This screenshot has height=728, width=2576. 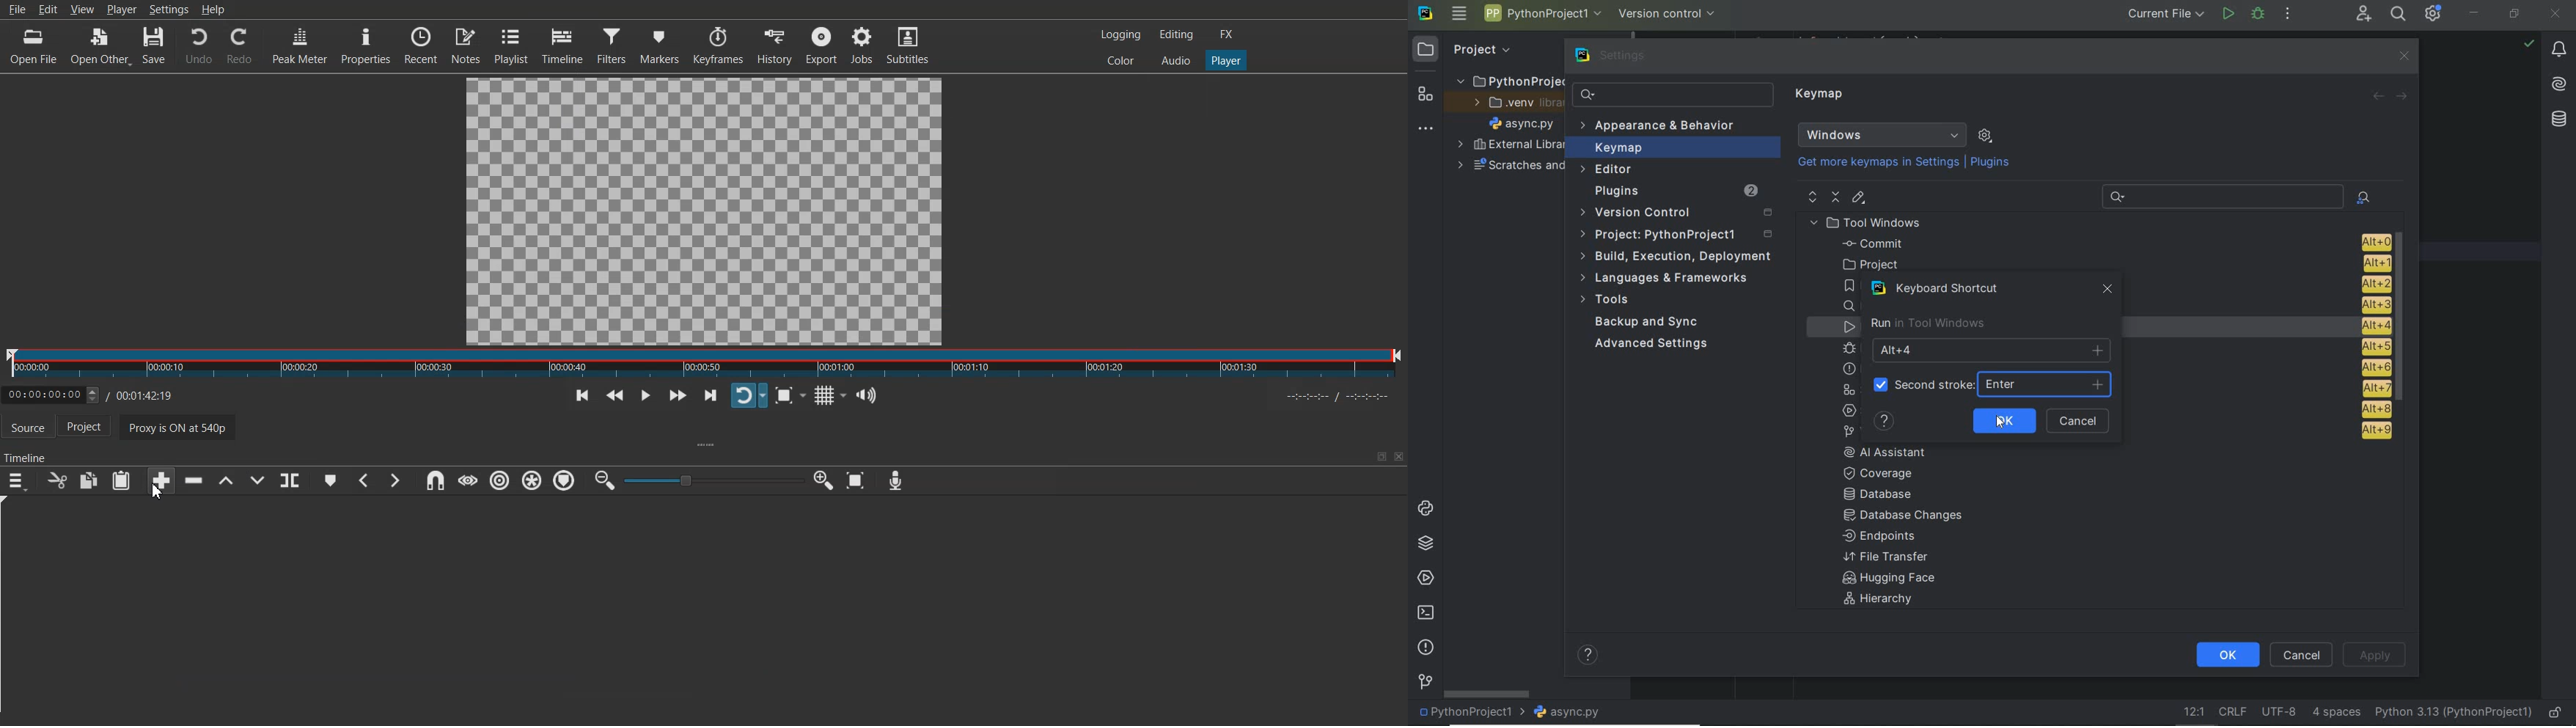 What do you see at coordinates (749, 395) in the screenshot?
I see `Toggle player lopping` at bounding box center [749, 395].